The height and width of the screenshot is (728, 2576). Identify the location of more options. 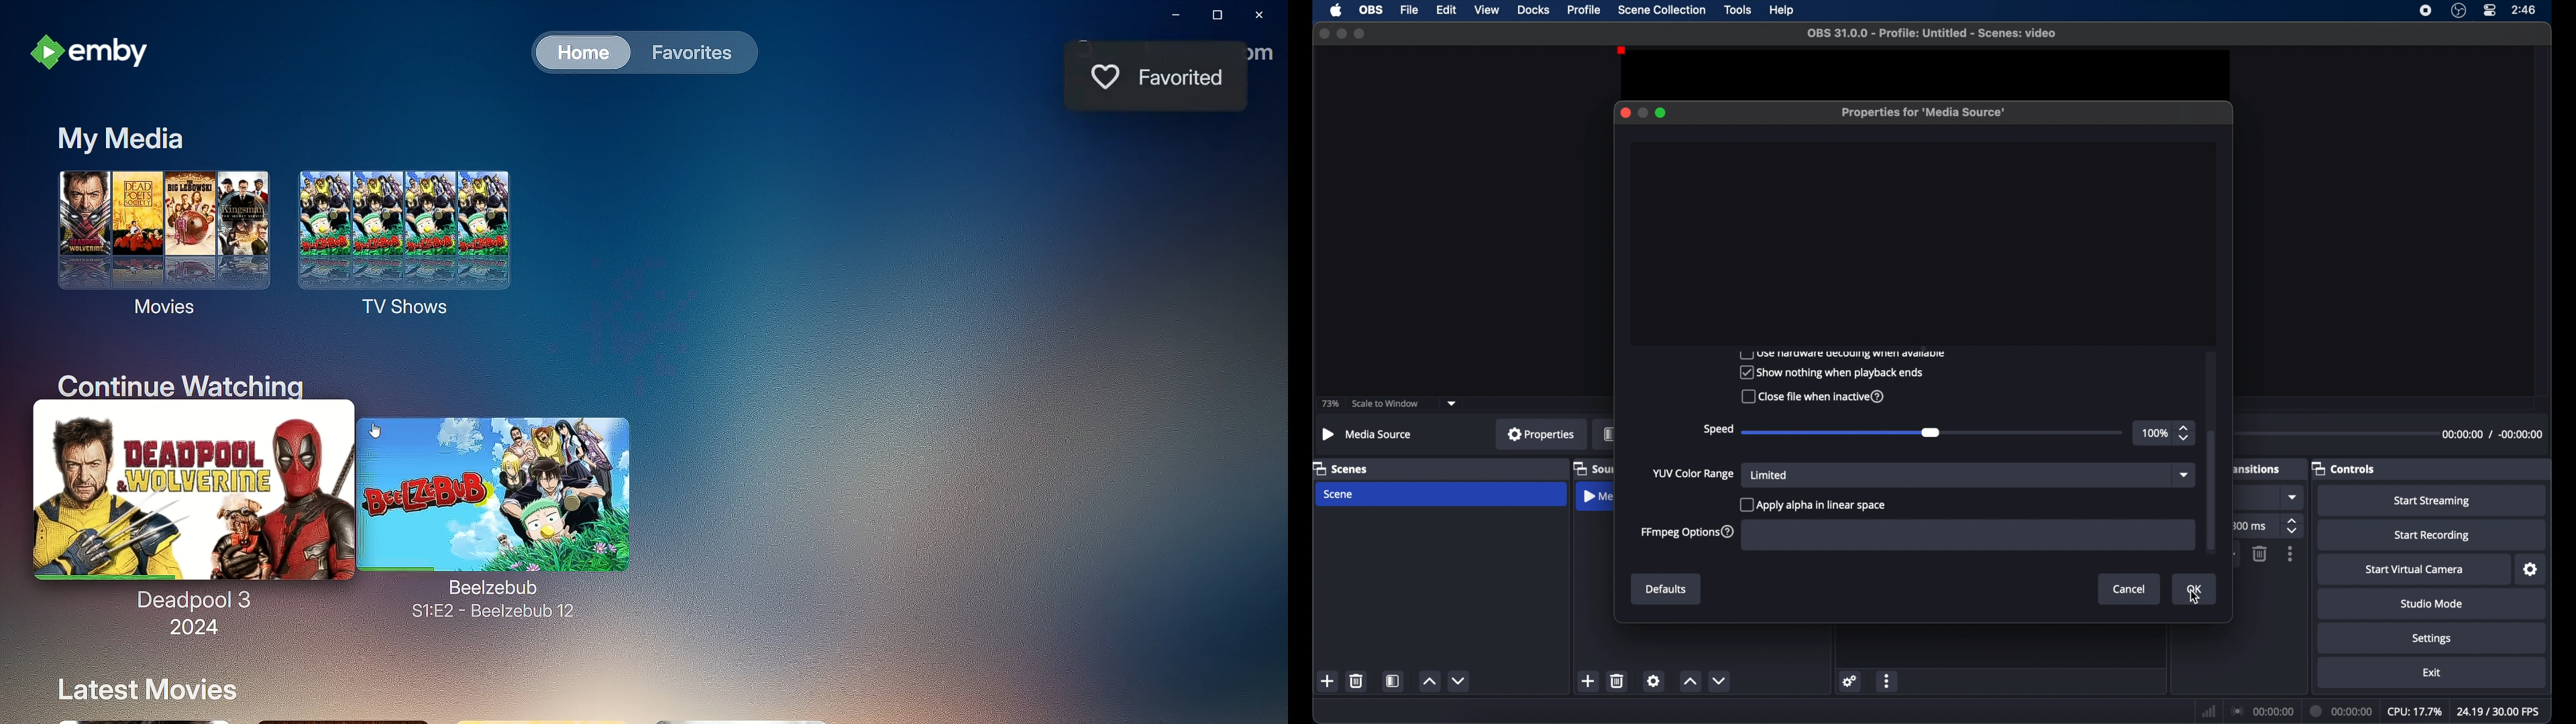
(2291, 554).